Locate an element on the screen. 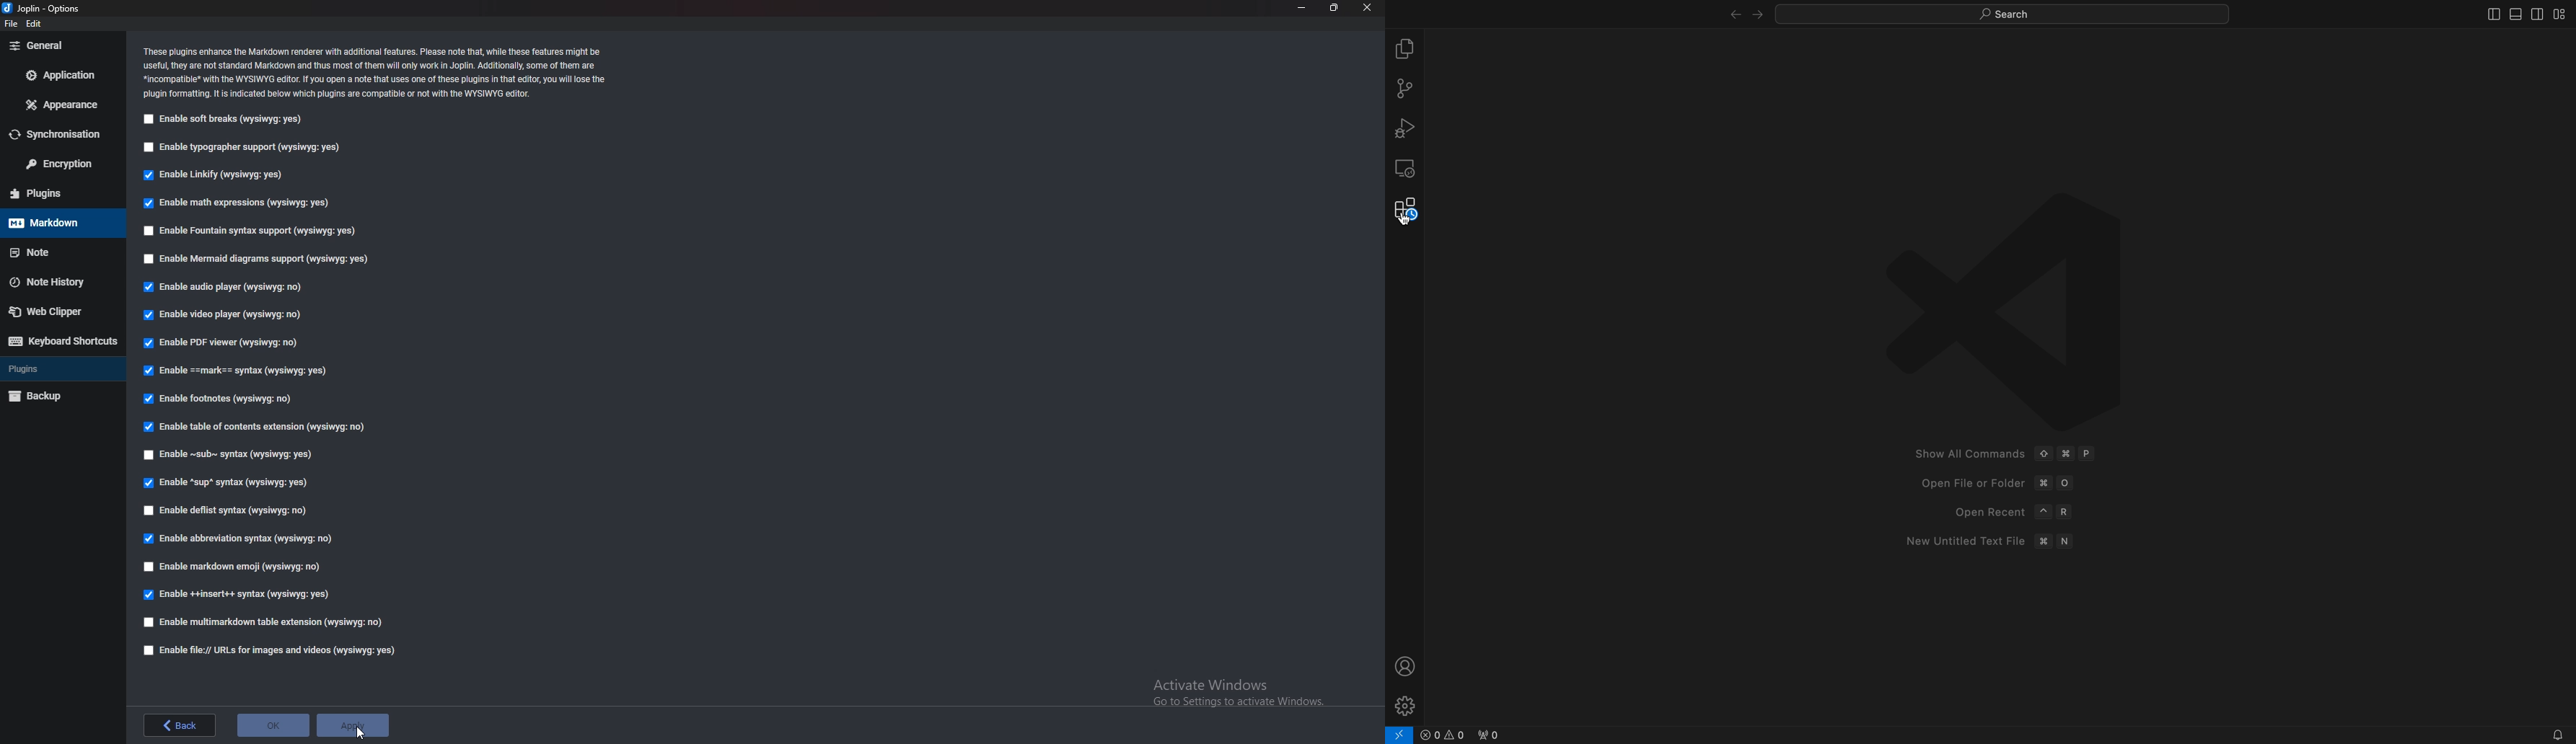 This screenshot has width=2576, height=756. resize is located at coordinates (1335, 7).